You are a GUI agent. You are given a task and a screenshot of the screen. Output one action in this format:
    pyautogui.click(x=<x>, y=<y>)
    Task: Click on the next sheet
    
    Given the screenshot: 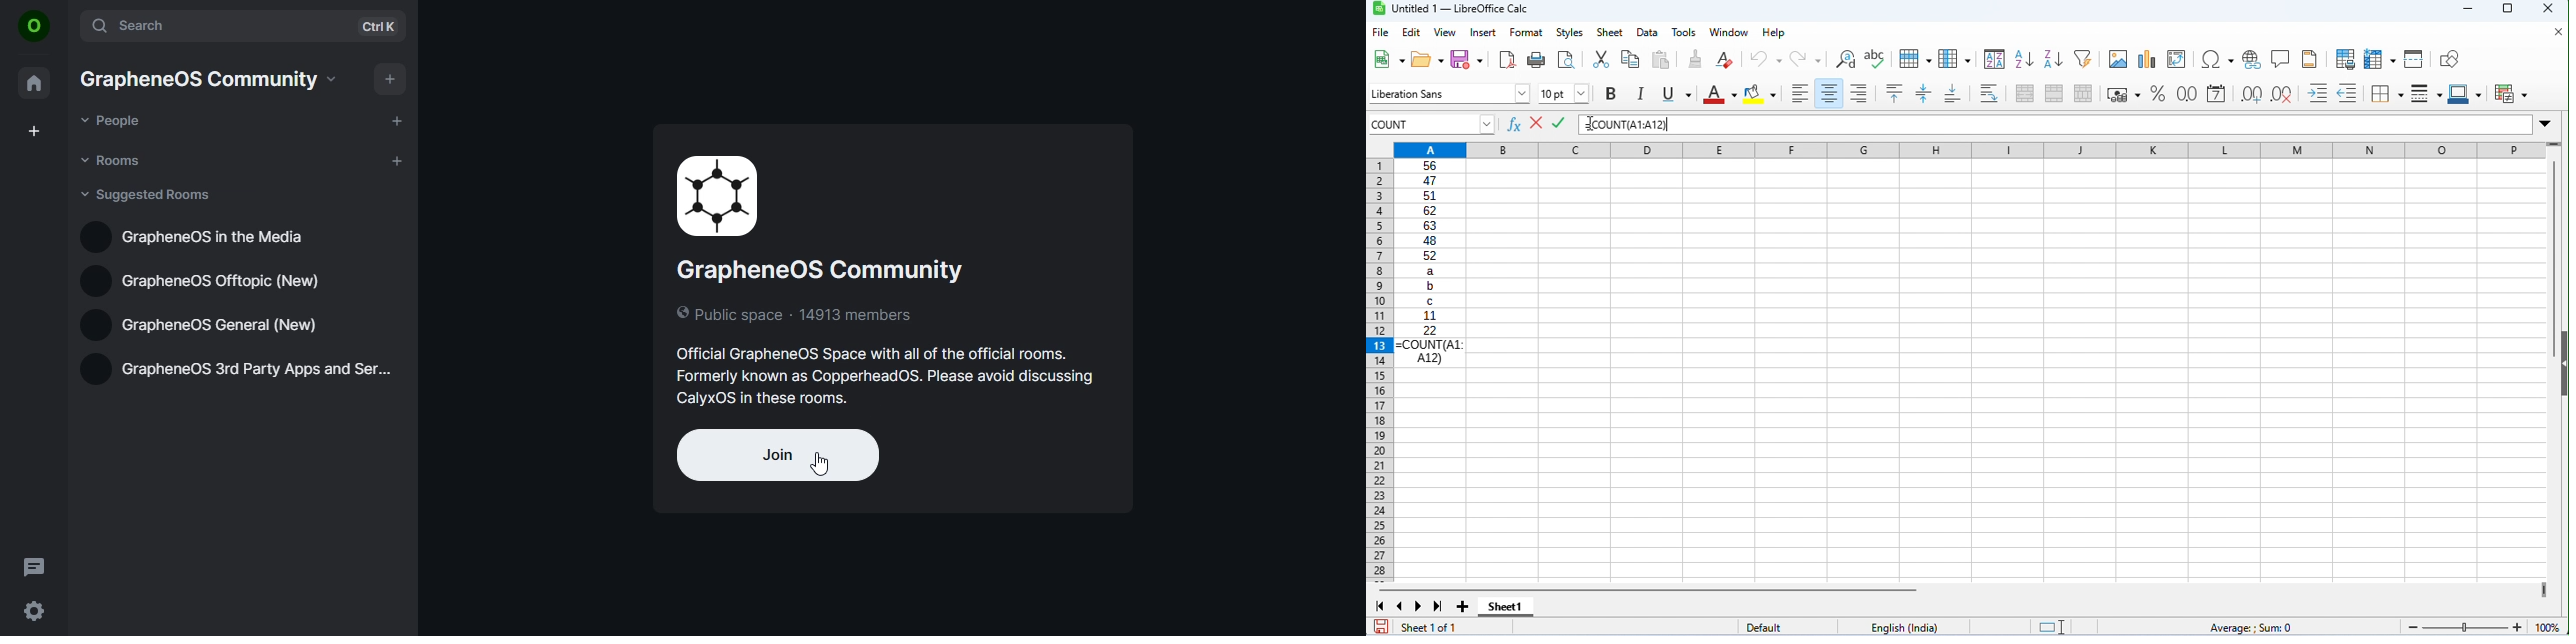 What is the action you would take?
    pyautogui.click(x=1419, y=606)
    